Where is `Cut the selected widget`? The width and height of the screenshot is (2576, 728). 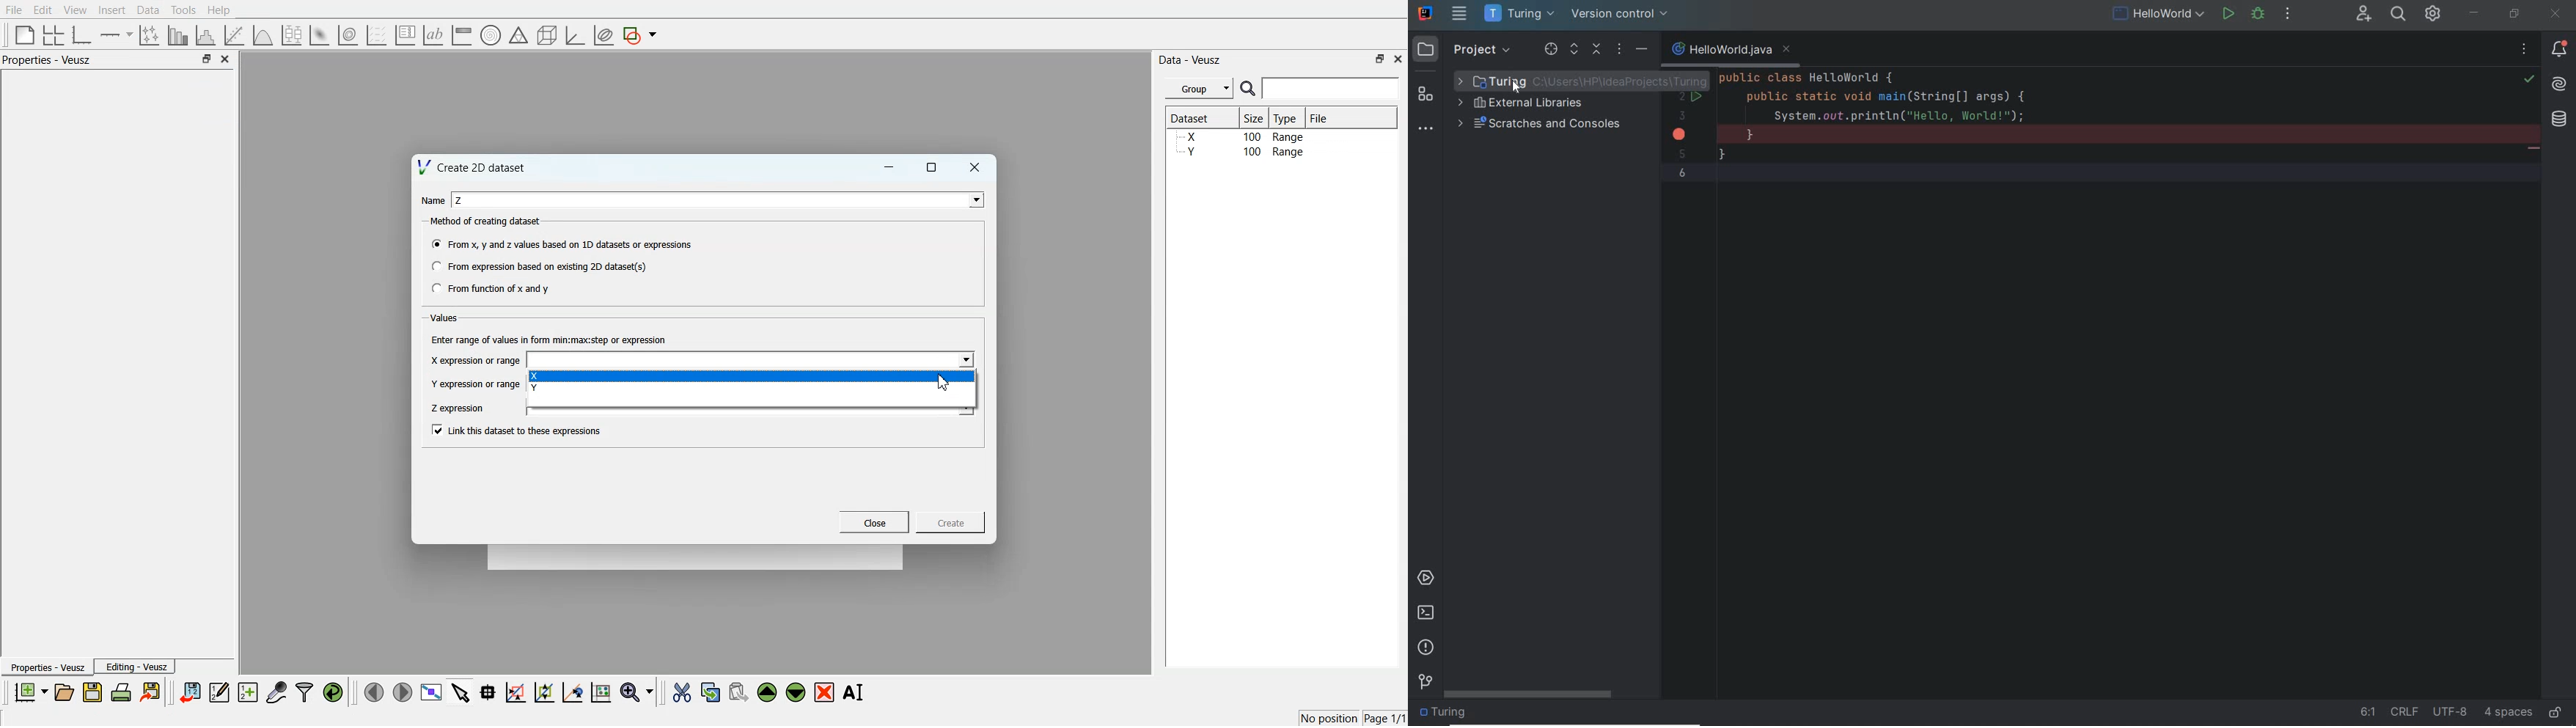 Cut the selected widget is located at coordinates (682, 693).